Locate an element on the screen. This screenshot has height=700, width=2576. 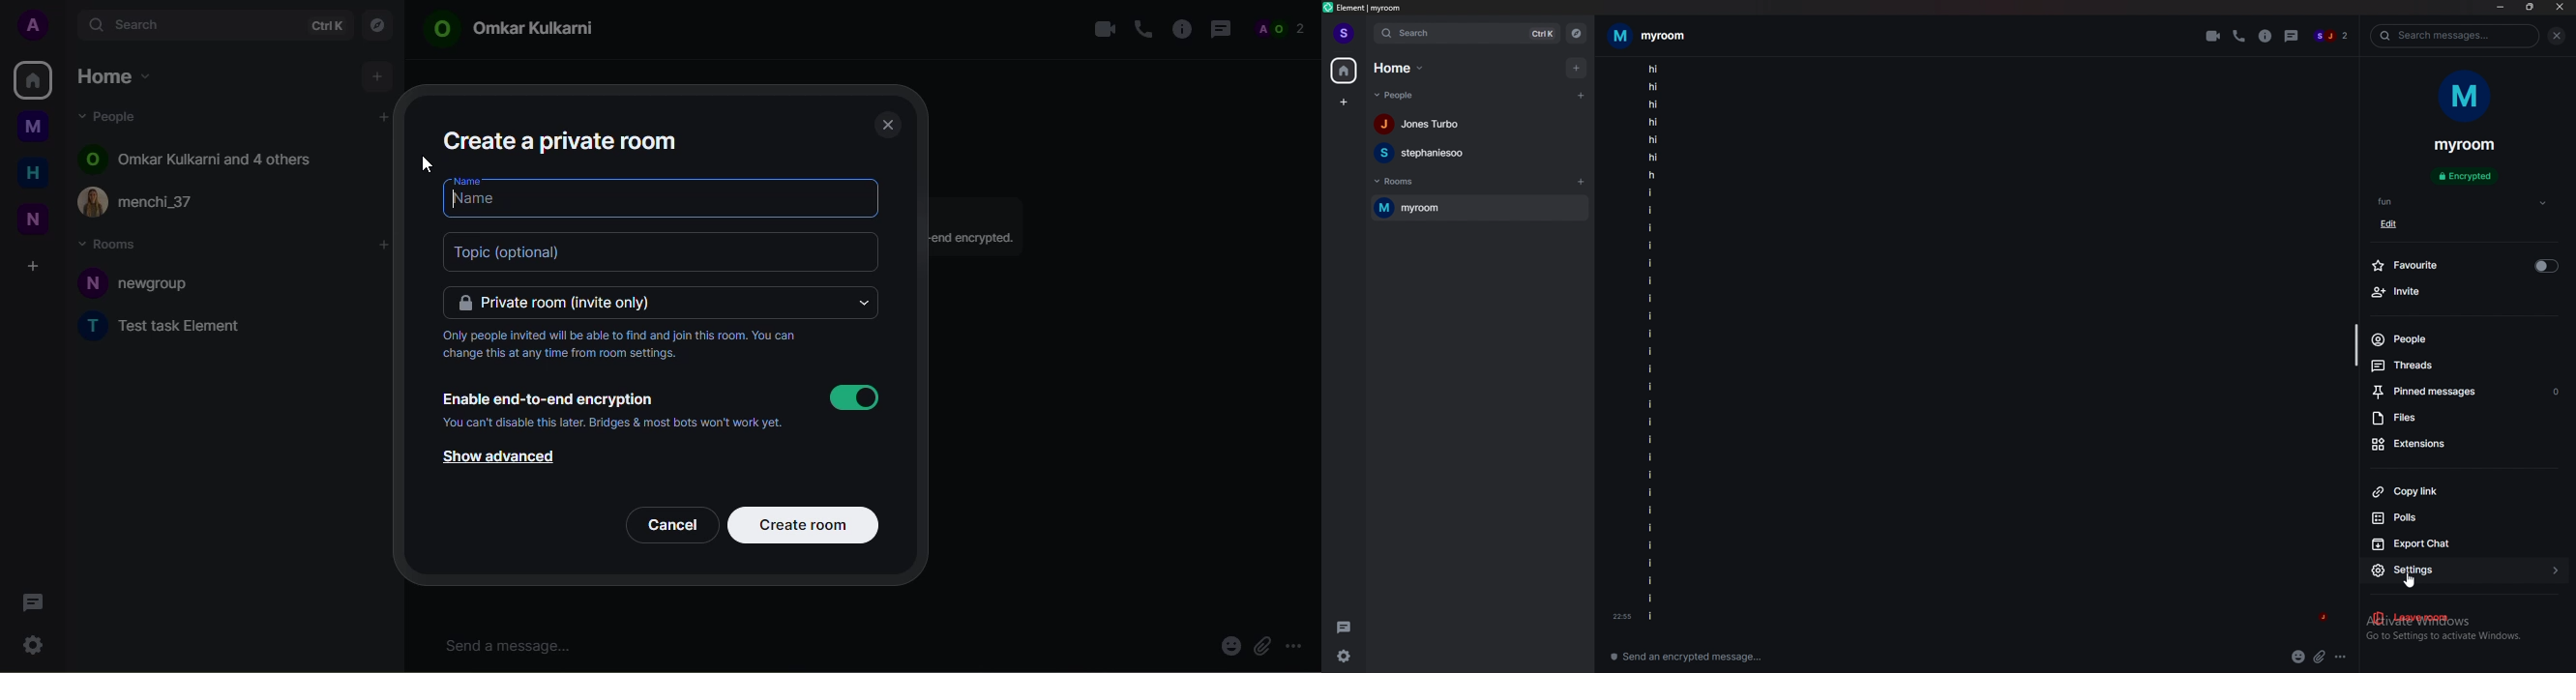
settings is located at coordinates (1349, 655).